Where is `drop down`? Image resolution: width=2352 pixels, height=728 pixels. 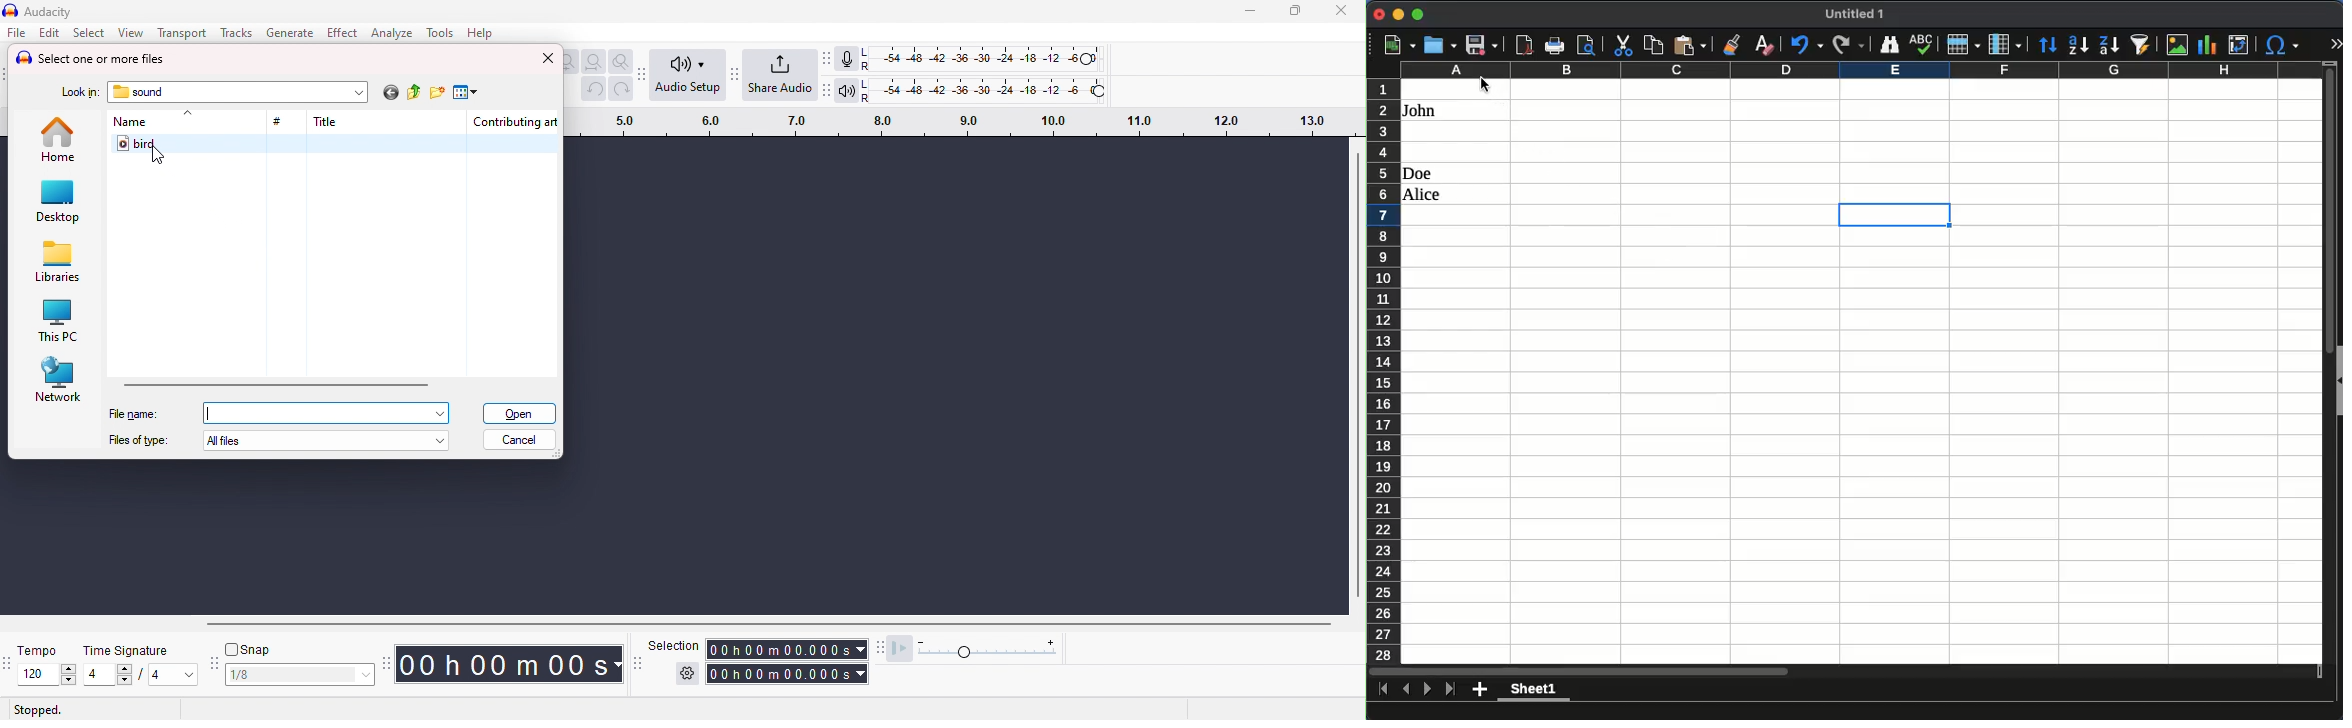
drop down is located at coordinates (358, 92).